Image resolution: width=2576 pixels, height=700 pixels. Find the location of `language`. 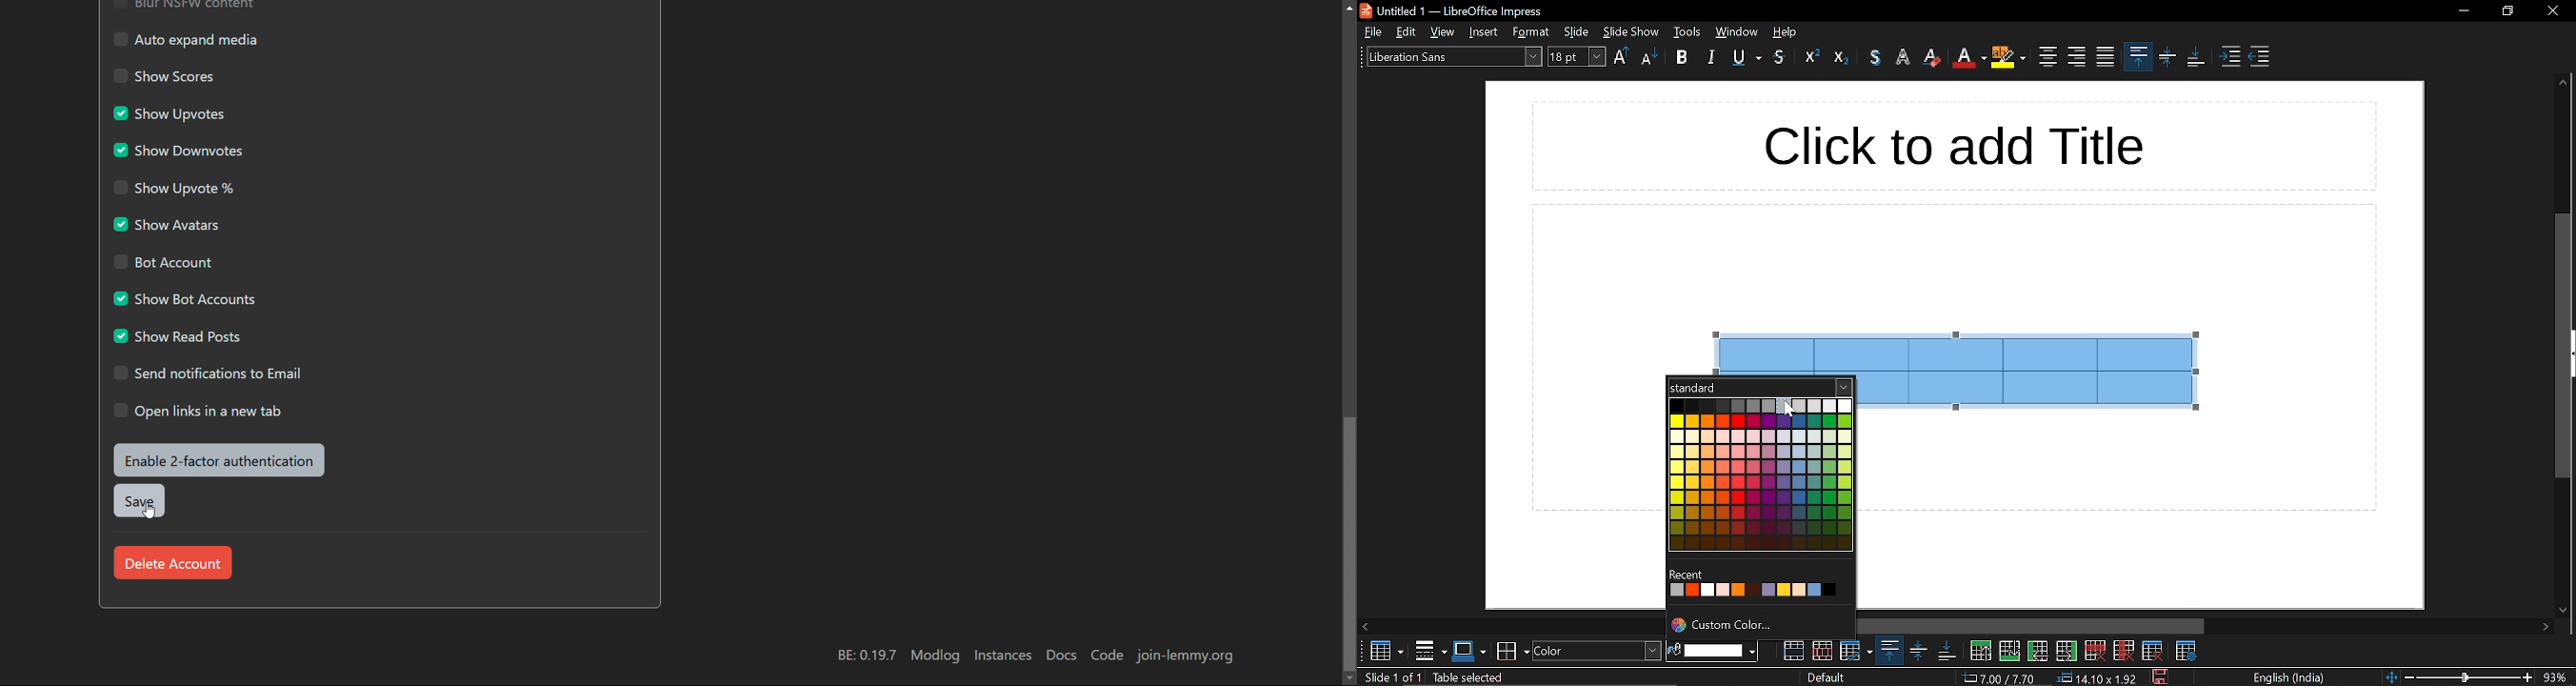

language is located at coordinates (2285, 676).